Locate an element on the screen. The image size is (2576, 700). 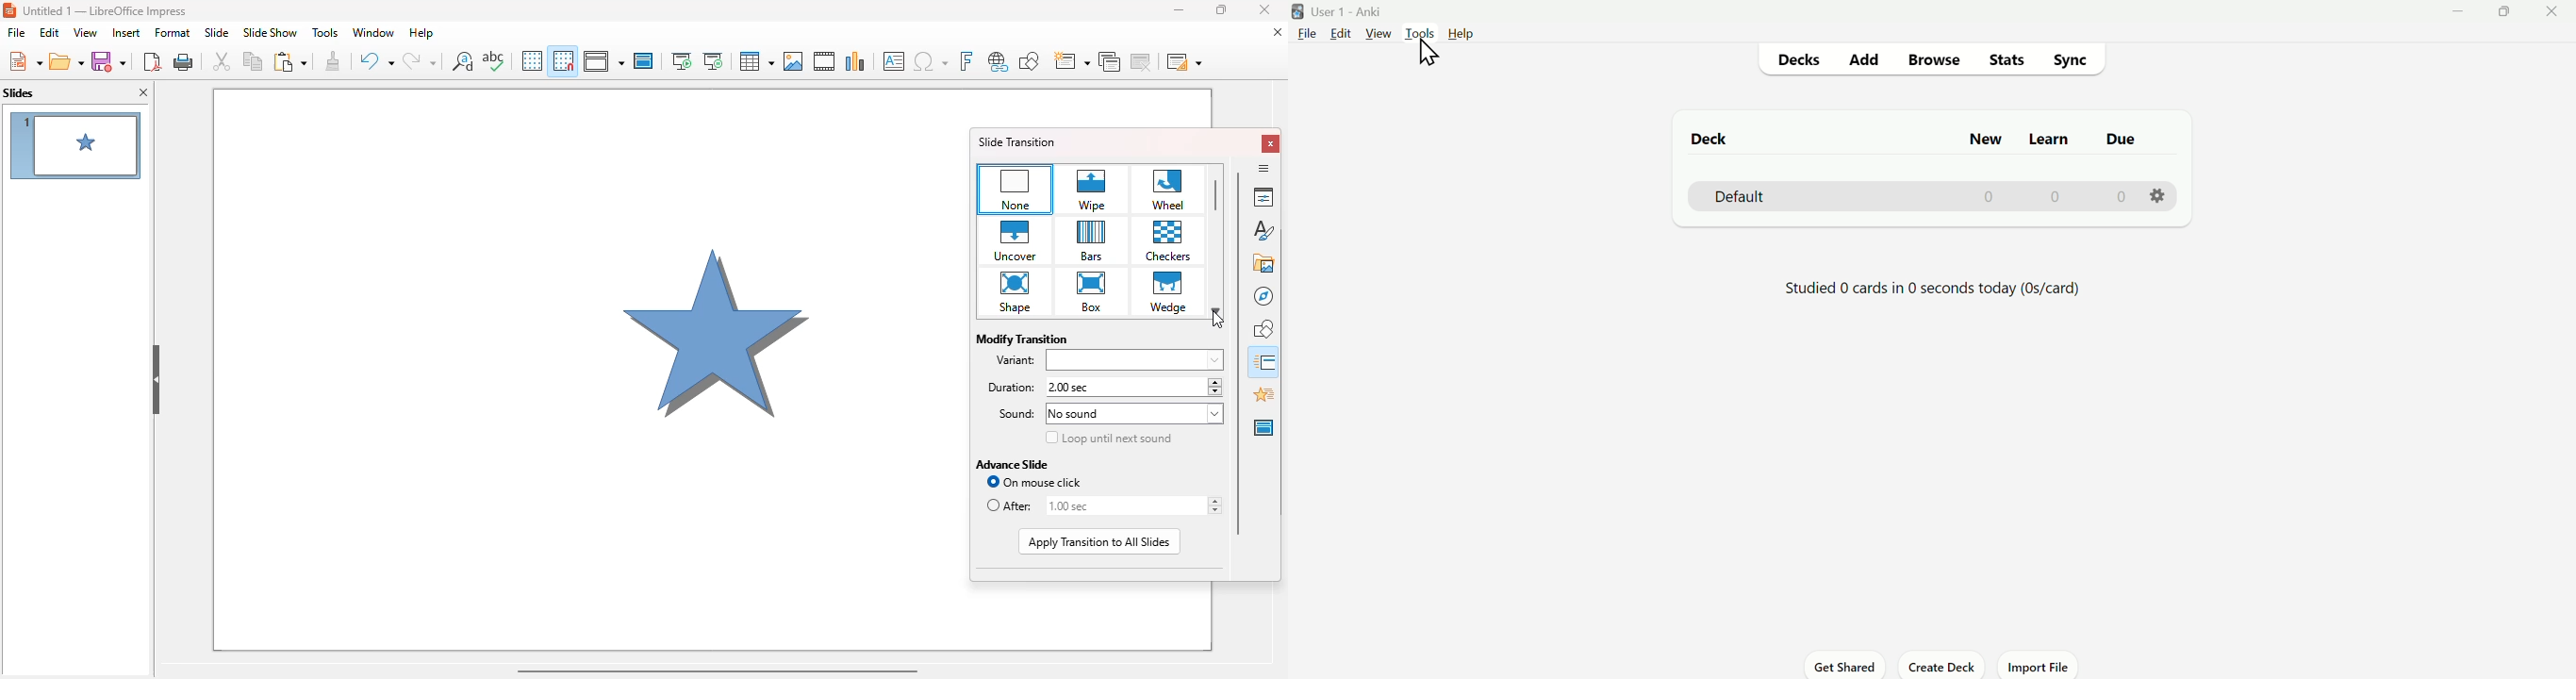
Untitled 1 — LibreOffice Impress is located at coordinates (110, 12).